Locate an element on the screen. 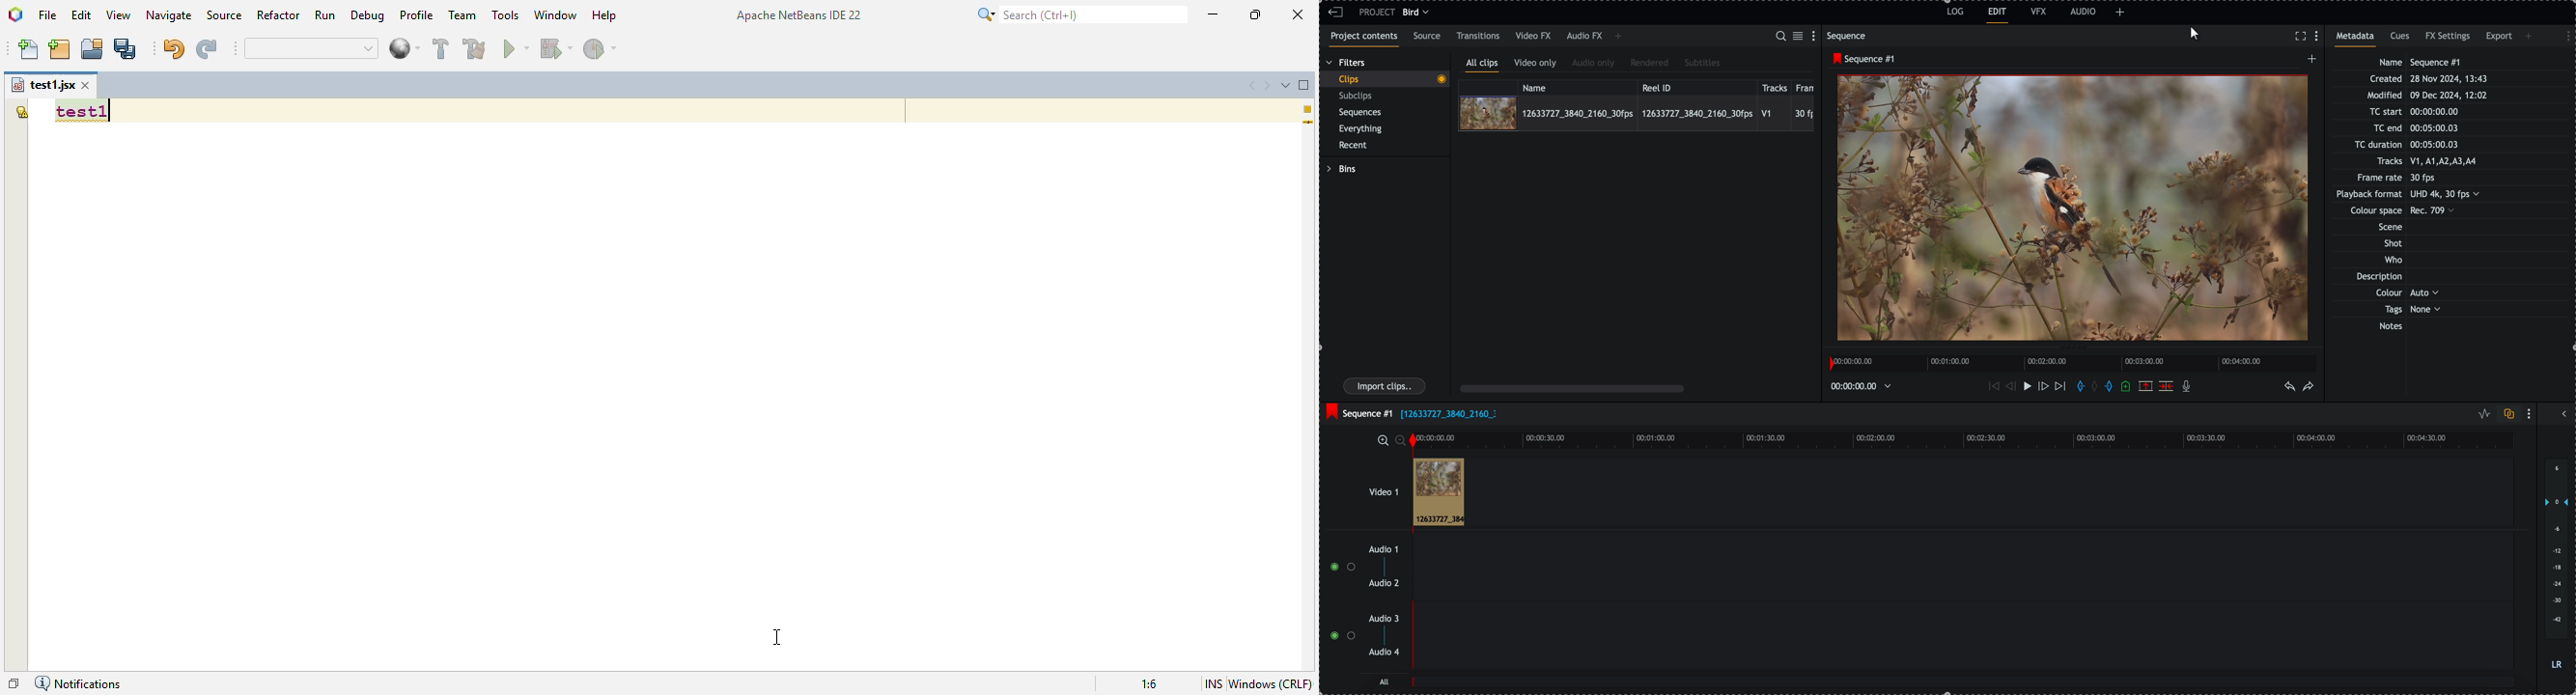 The height and width of the screenshot is (700, 2576). import clips button is located at coordinates (1385, 386).